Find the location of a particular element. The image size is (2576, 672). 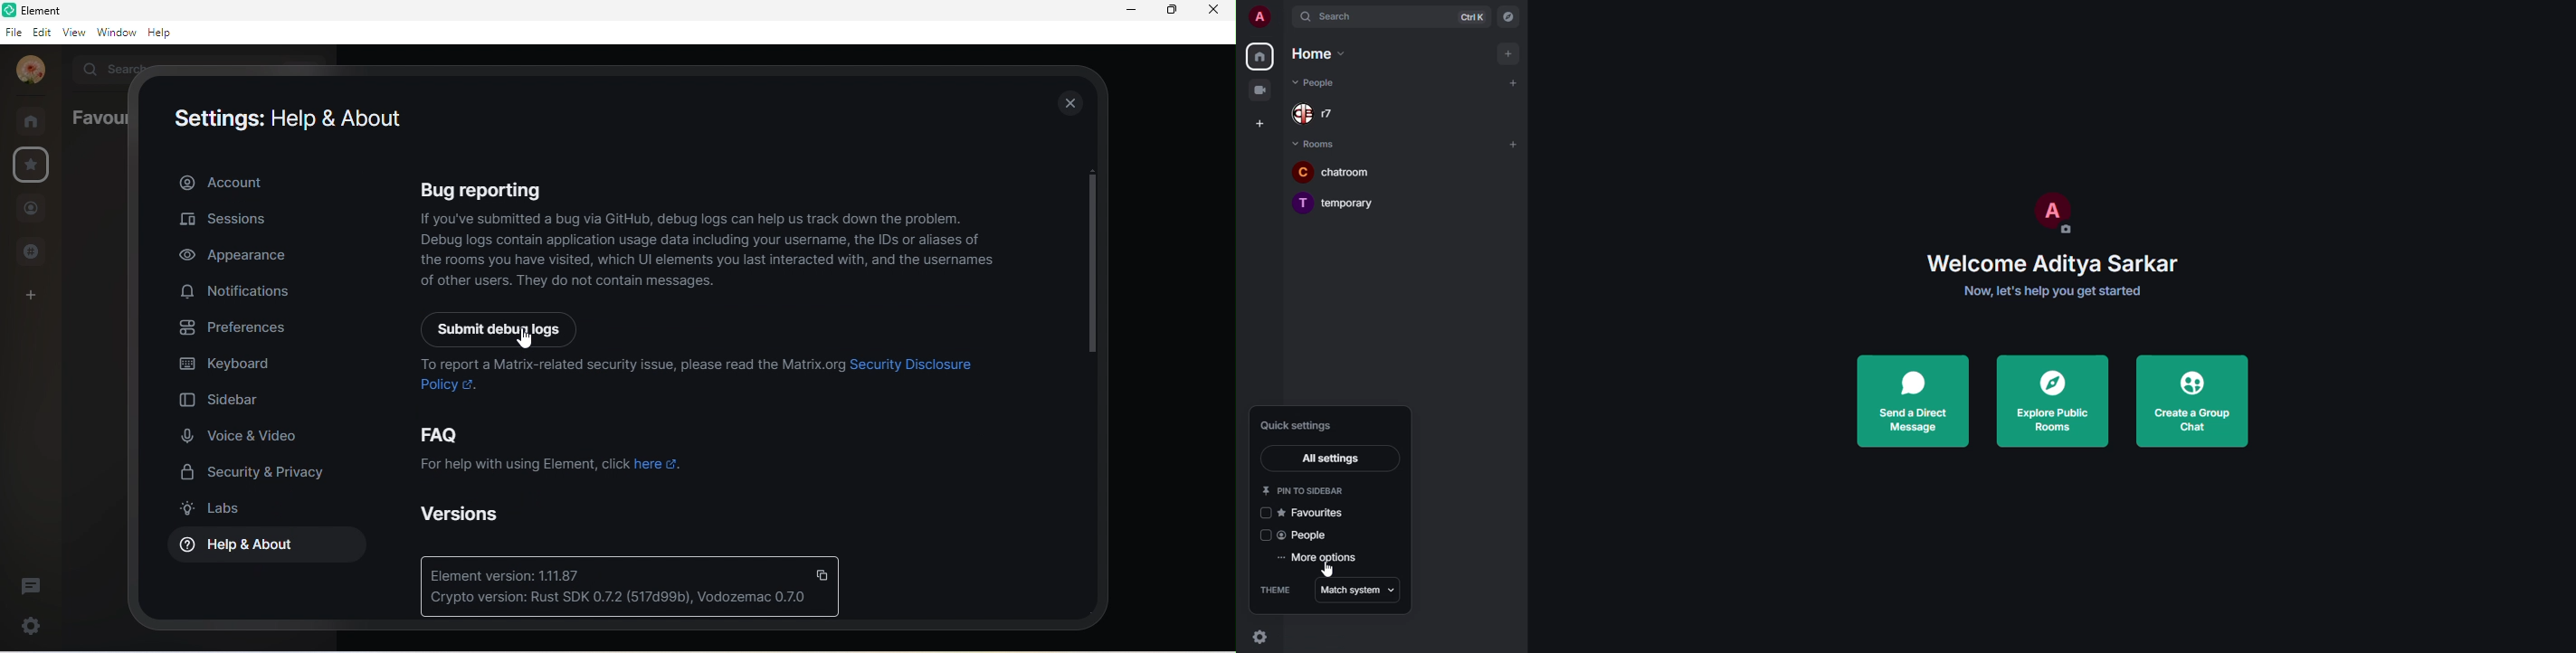

settings: Help & About is located at coordinates (286, 119).